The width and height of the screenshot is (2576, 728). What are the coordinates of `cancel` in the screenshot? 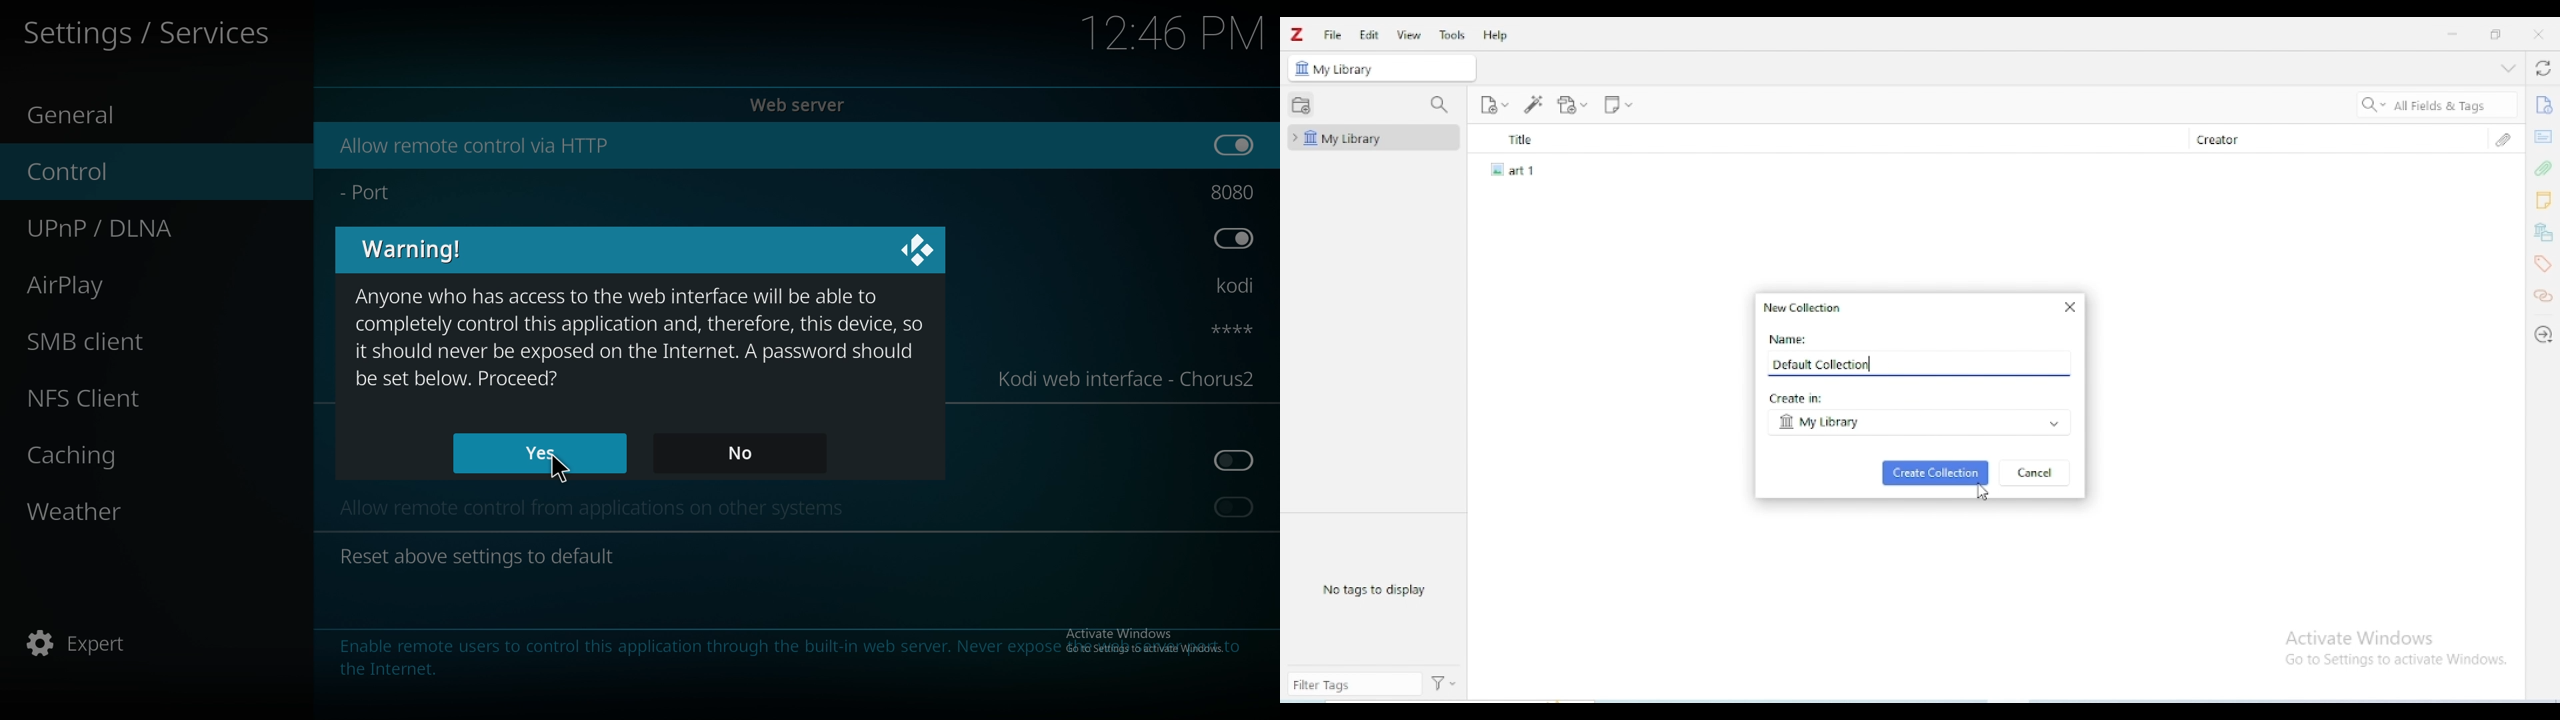 It's located at (2036, 473).